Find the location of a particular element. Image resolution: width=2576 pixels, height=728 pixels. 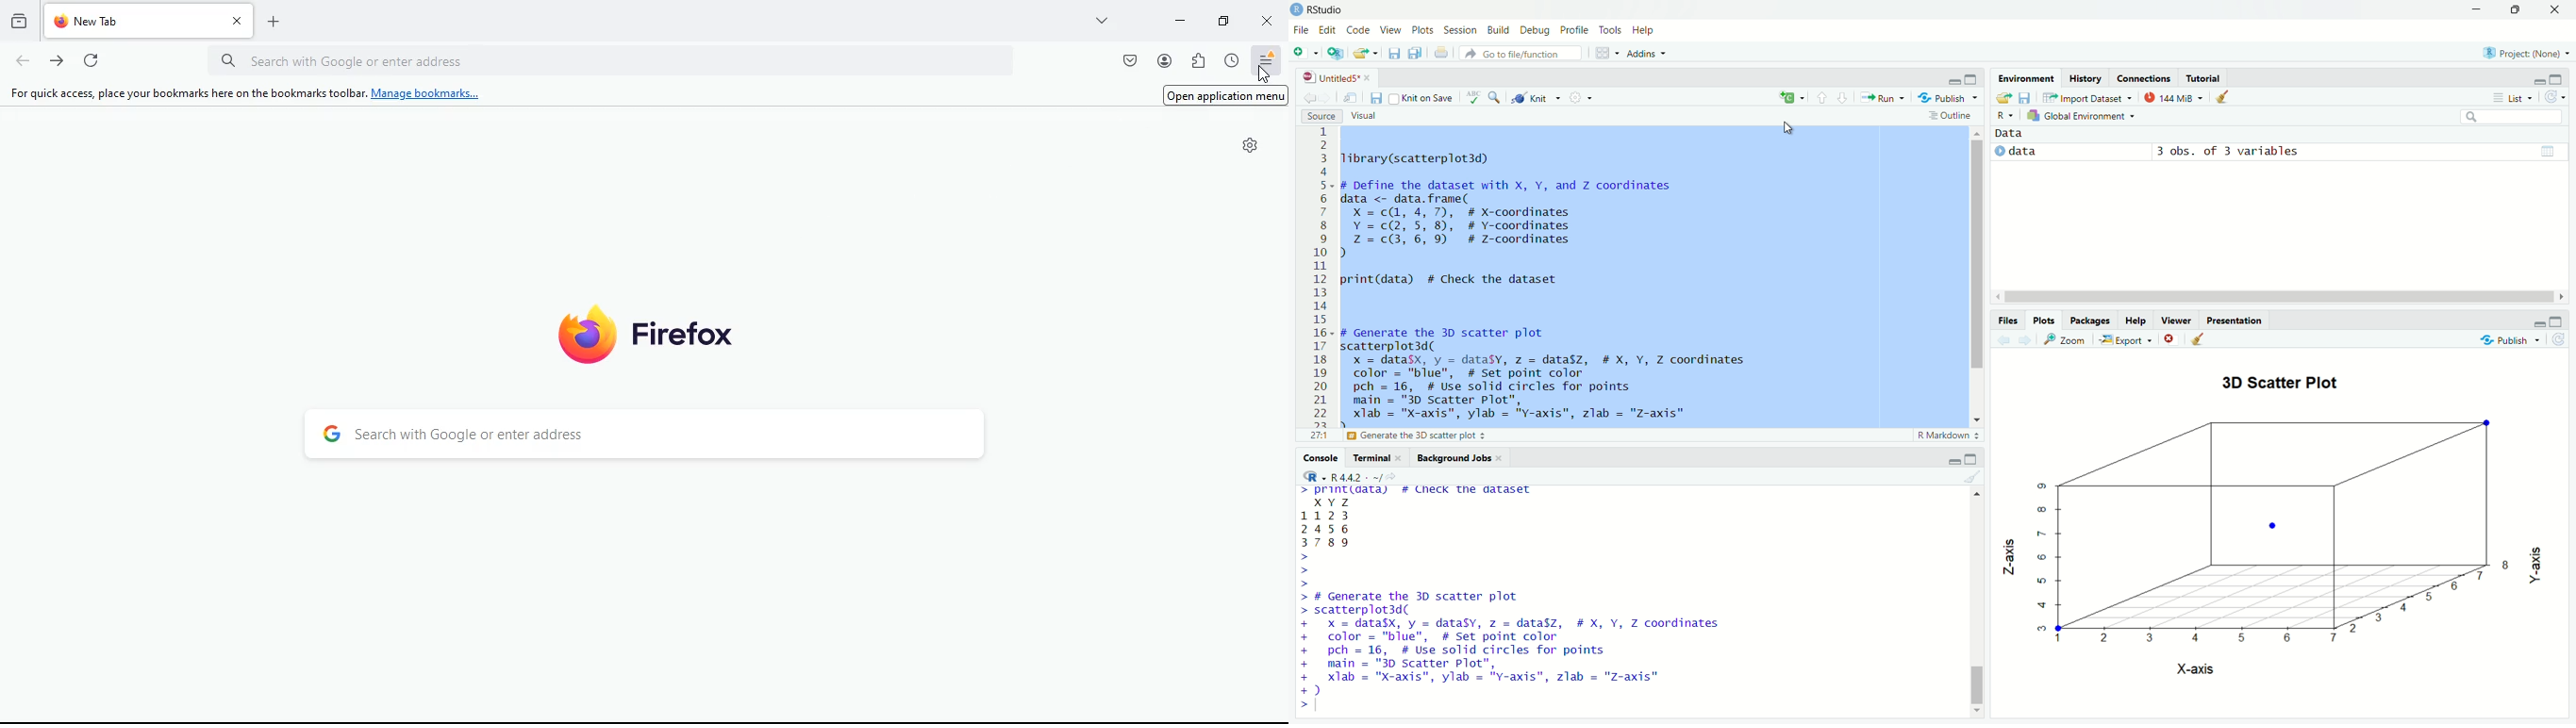

maximize is located at coordinates (1972, 78).